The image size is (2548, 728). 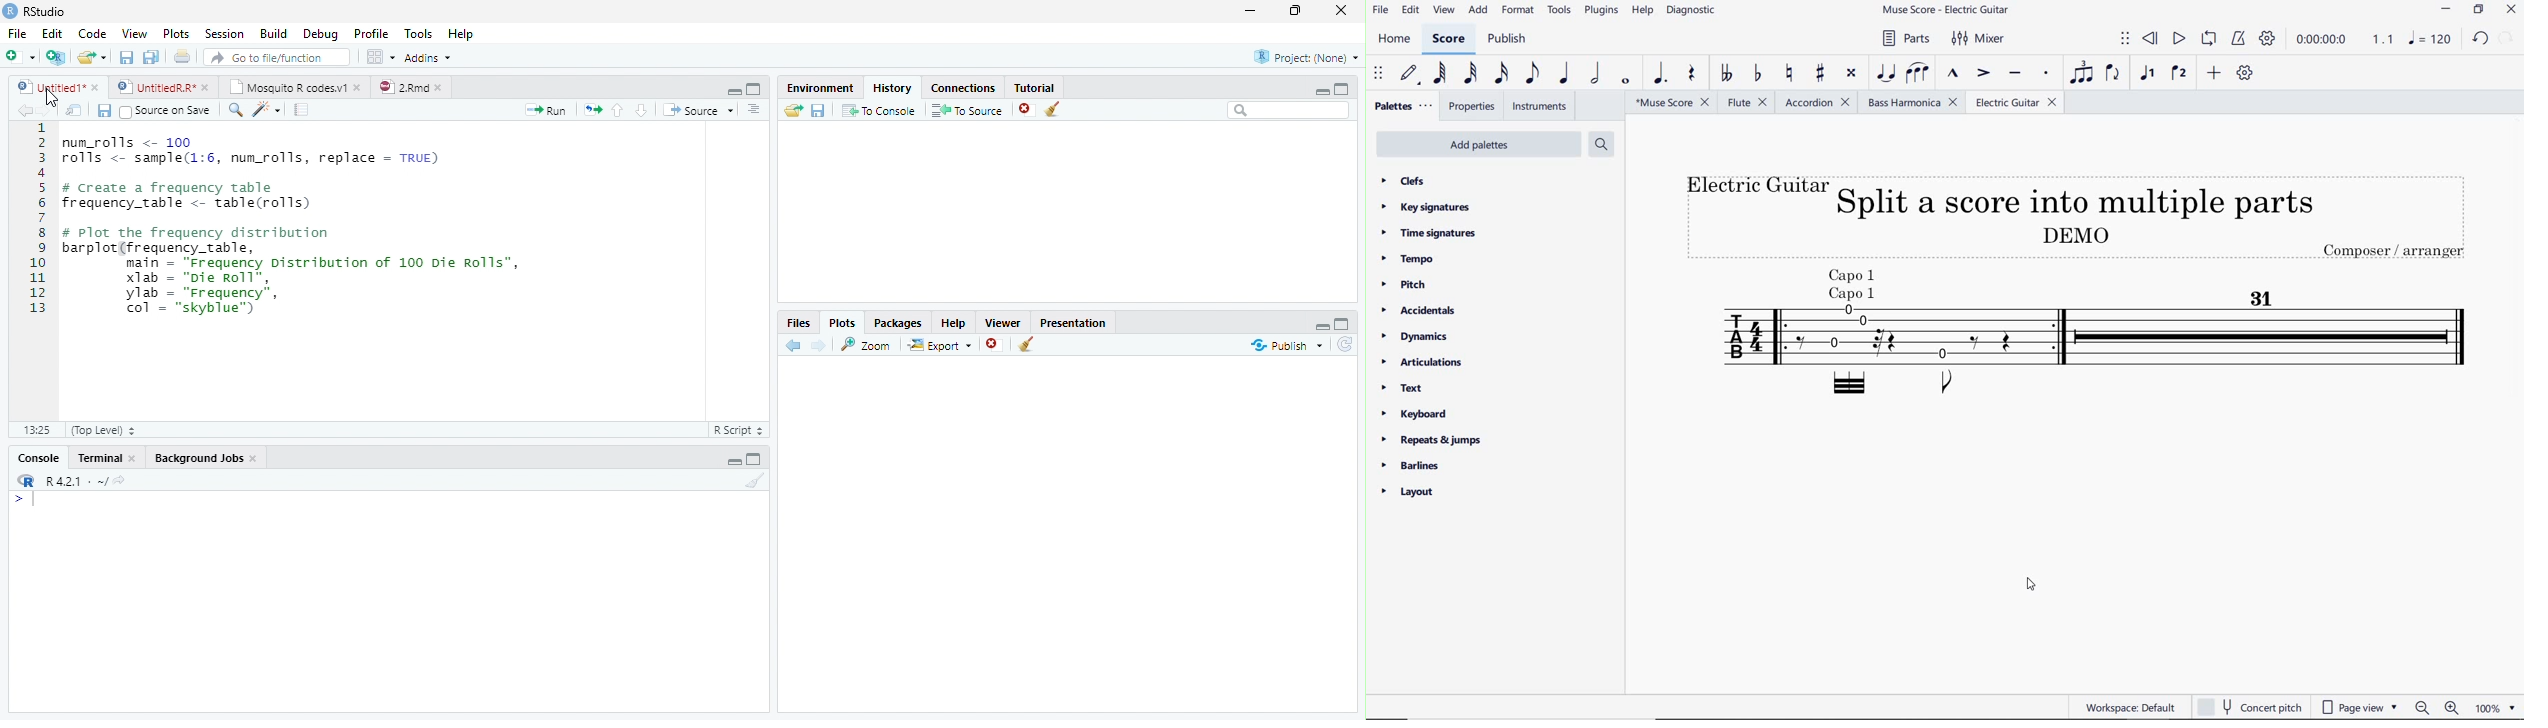 What do you see at coordinates (374, 33) in the screenshot?
I see `Profile` at bounding box center [374, 33].